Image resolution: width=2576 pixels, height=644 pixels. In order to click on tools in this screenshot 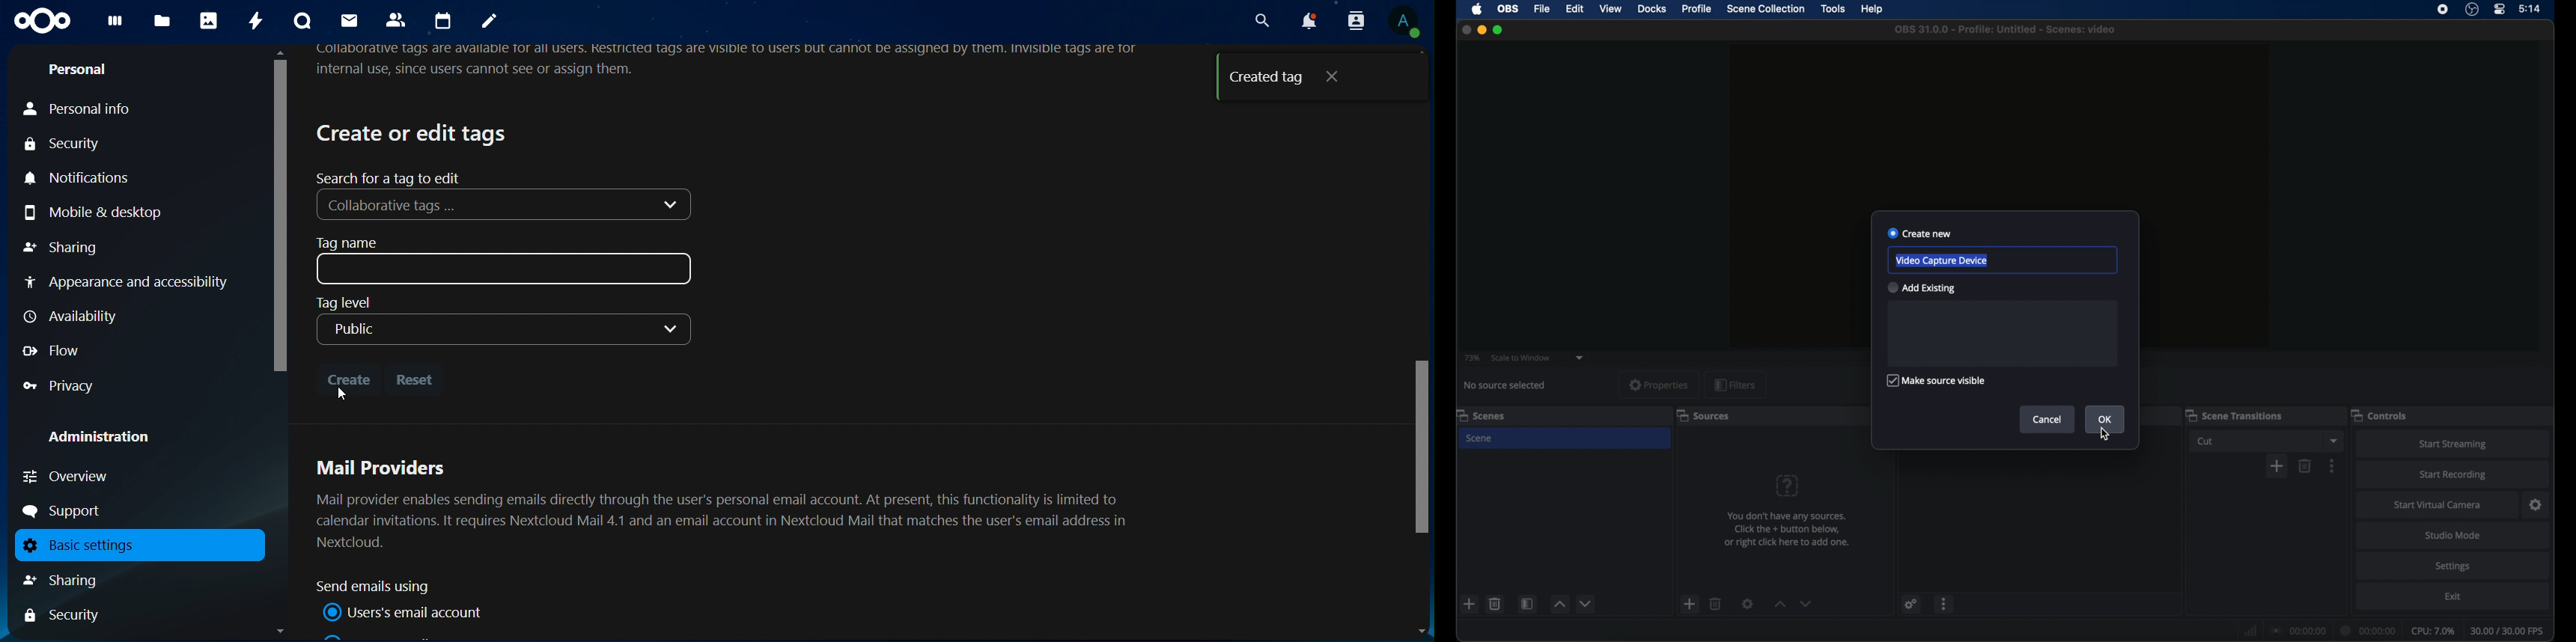, I will do `click(1833, 8)`.